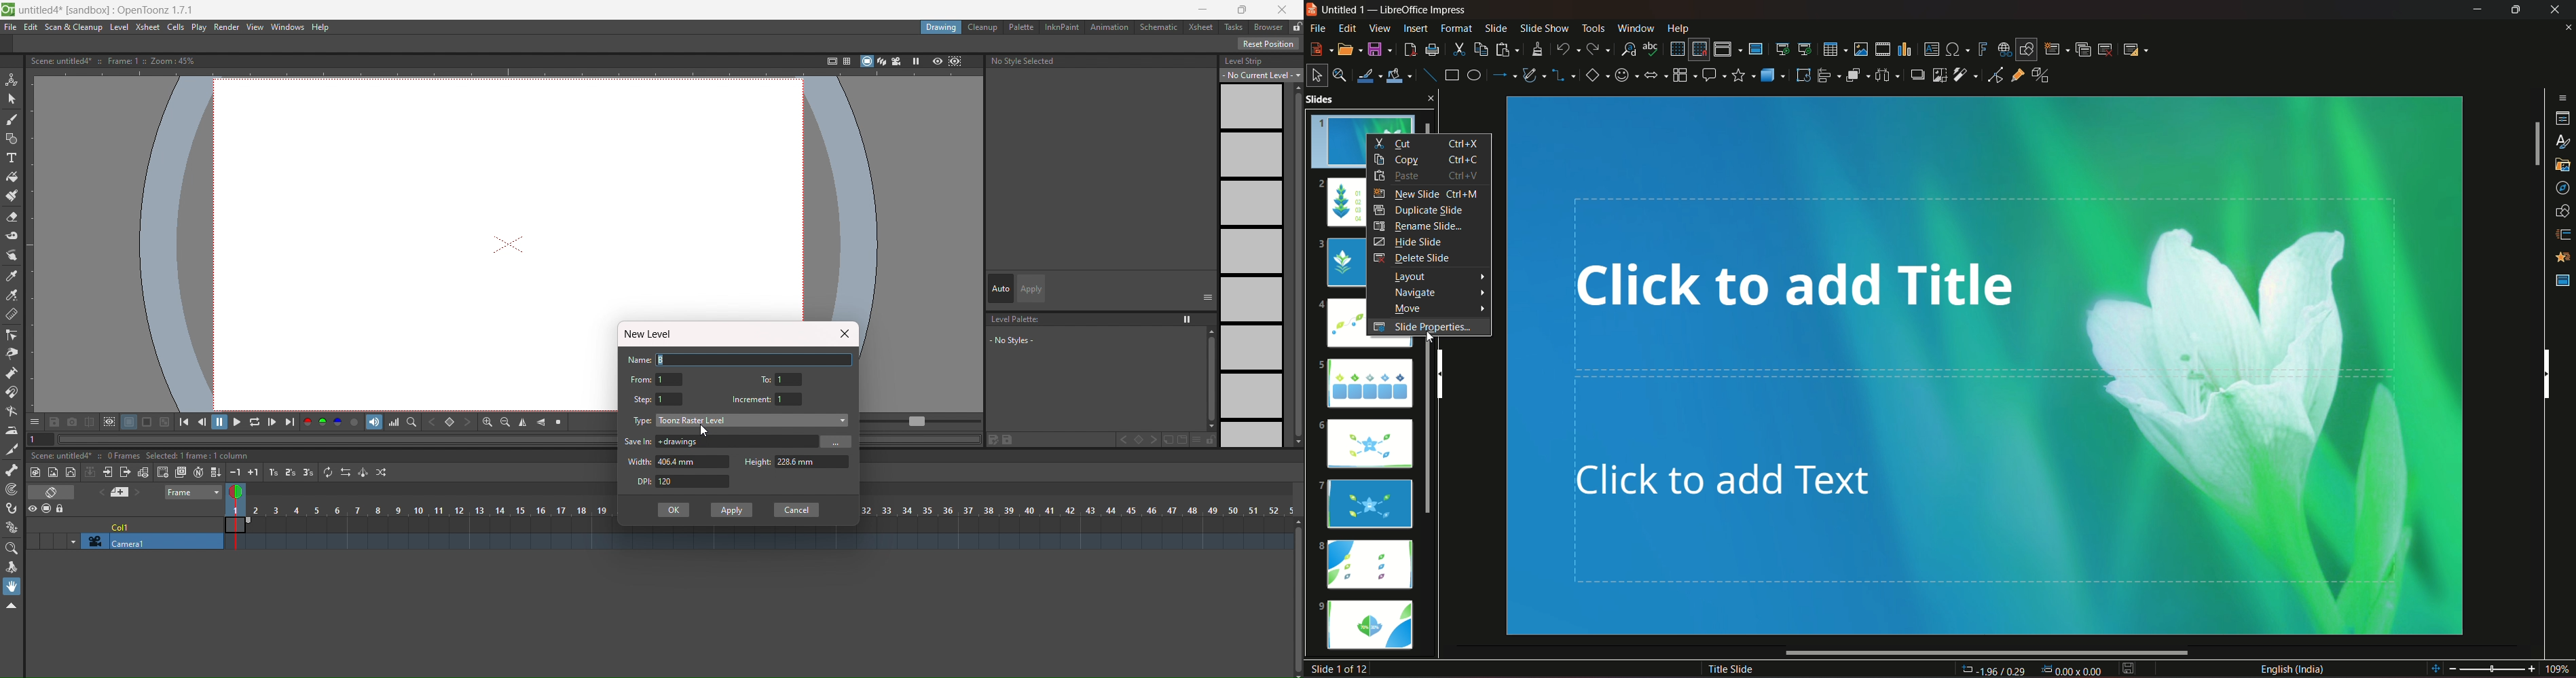  Describe the element at coordinates (2042, 76) in the screenshot. I see `toggle extrusion` at that location.